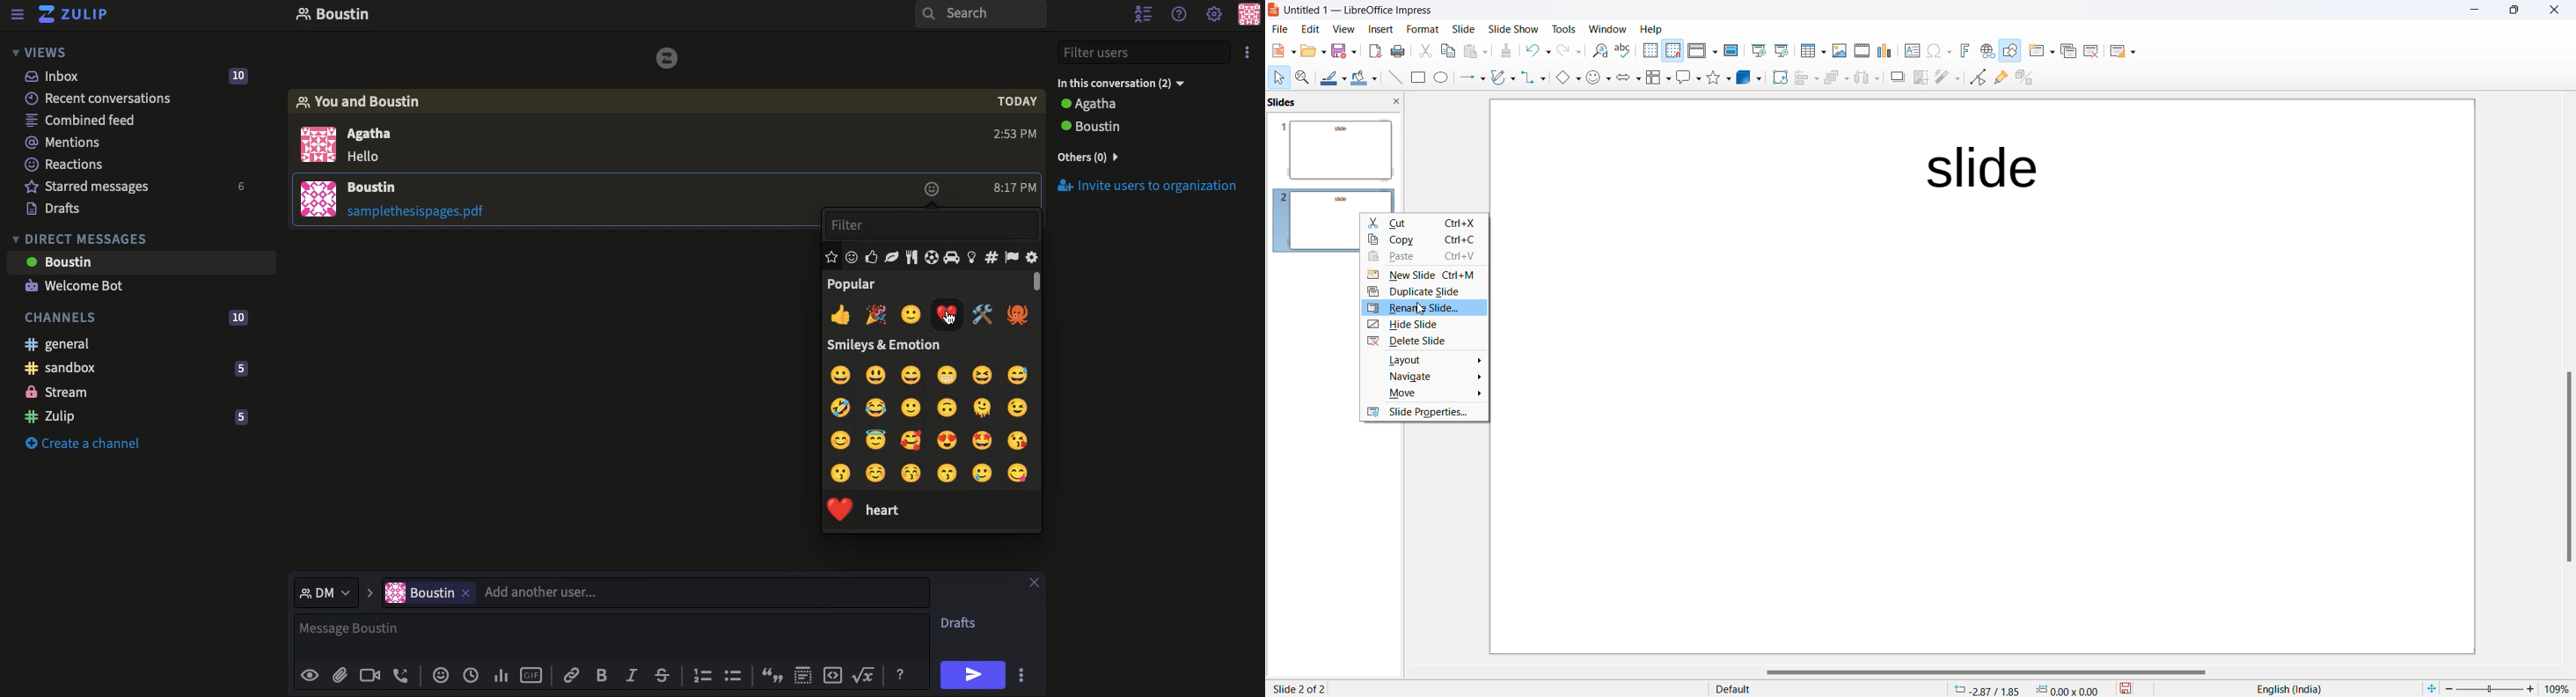 This screenshot has width=2576, height=700. I want to click on cursor, so click(1420, 309).